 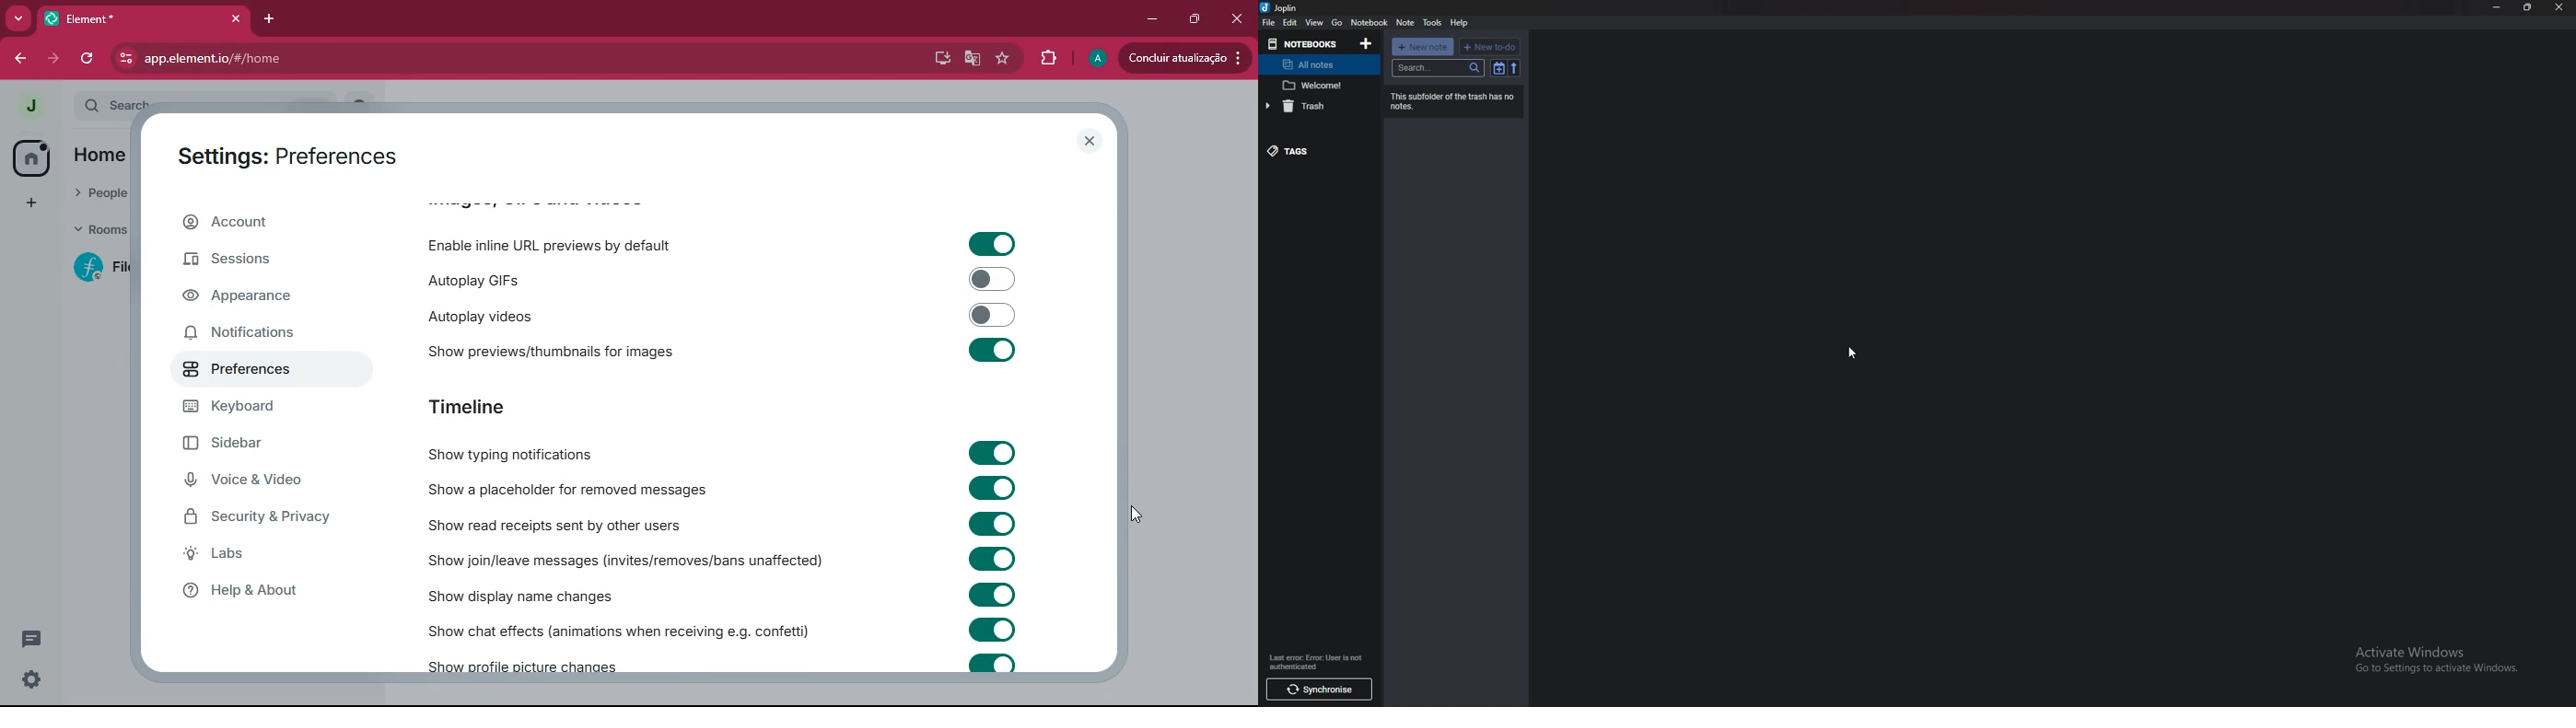 I want to click on threads, so click(x=31, y=639).